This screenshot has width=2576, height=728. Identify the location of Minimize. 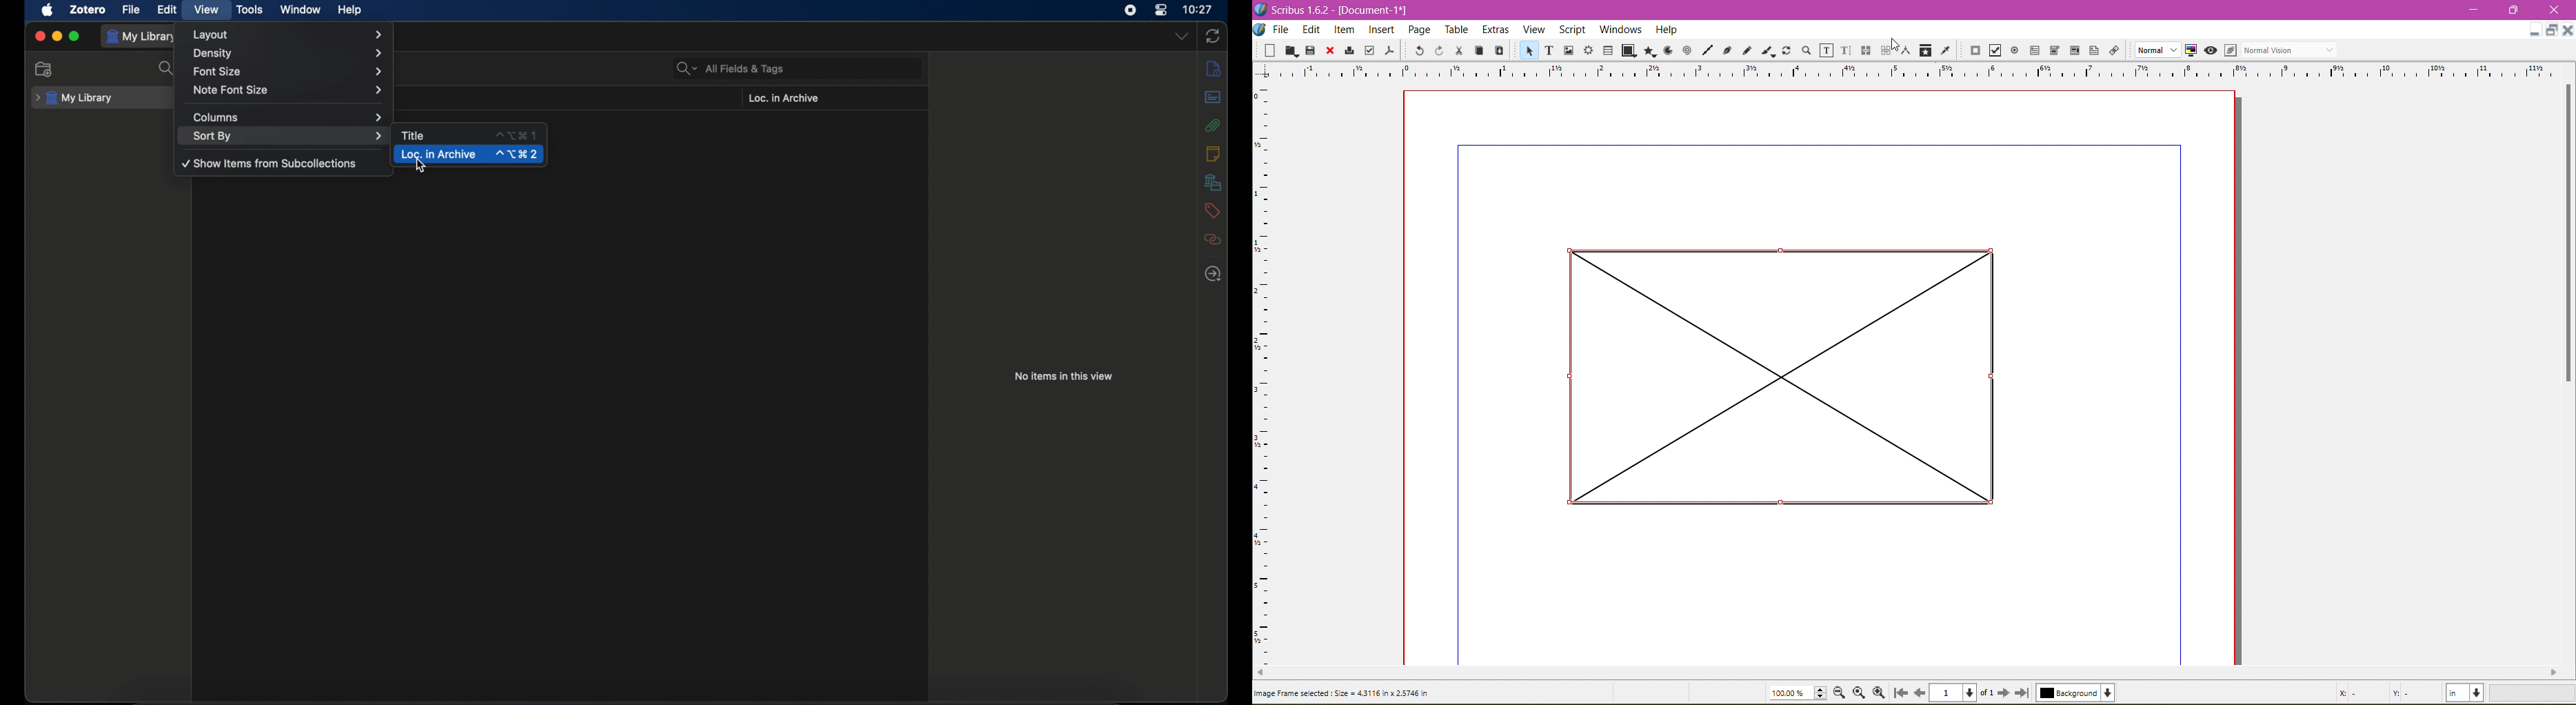
(2475, 9).